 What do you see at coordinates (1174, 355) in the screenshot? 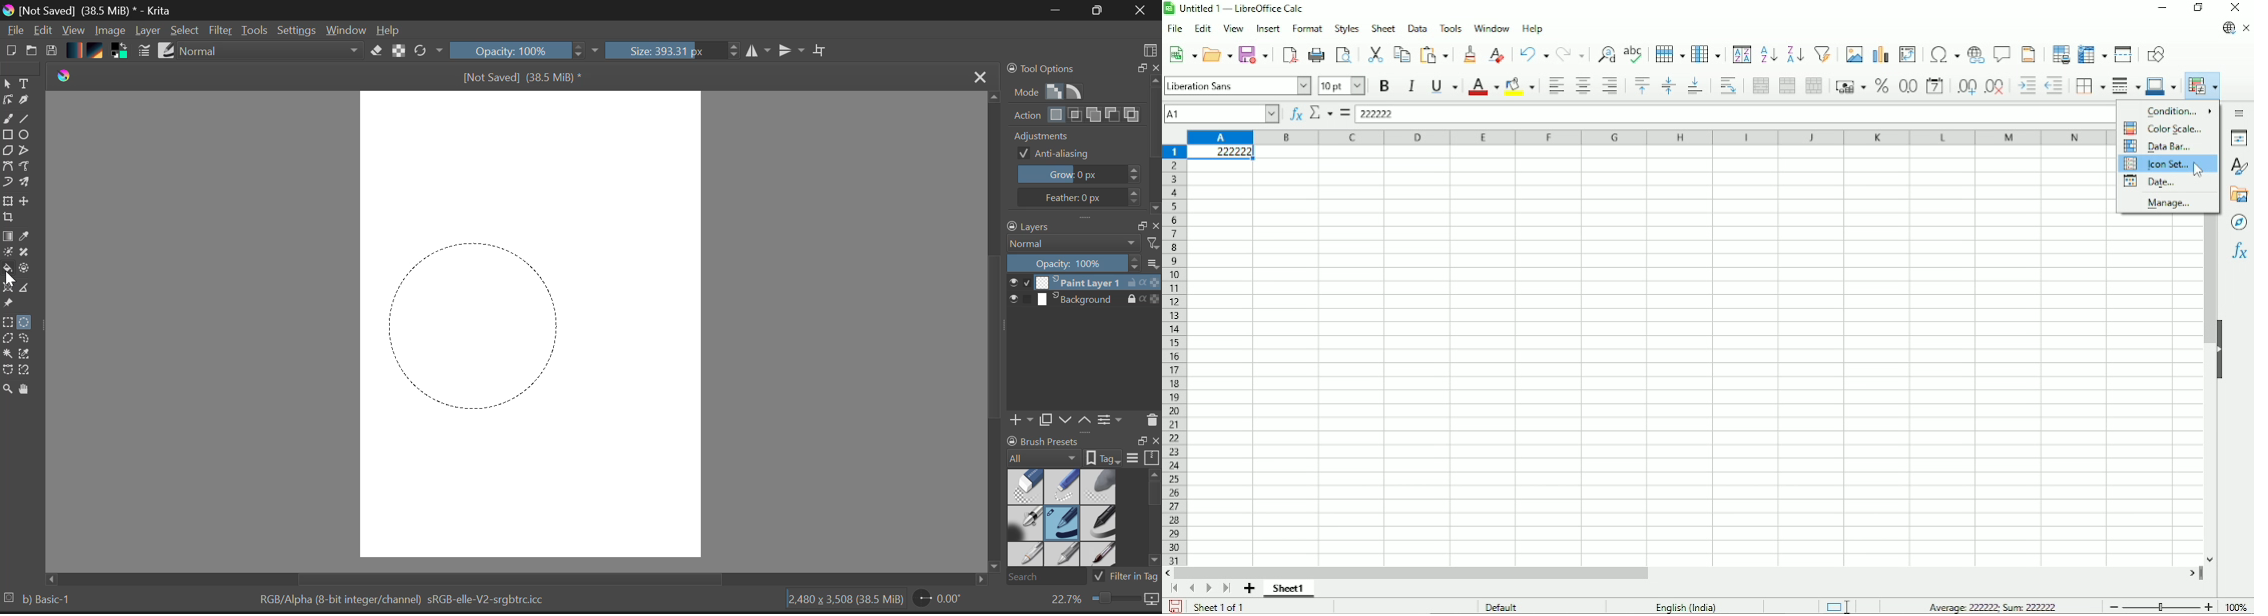
I see `Row headings` at bounding box center [1174, 355].